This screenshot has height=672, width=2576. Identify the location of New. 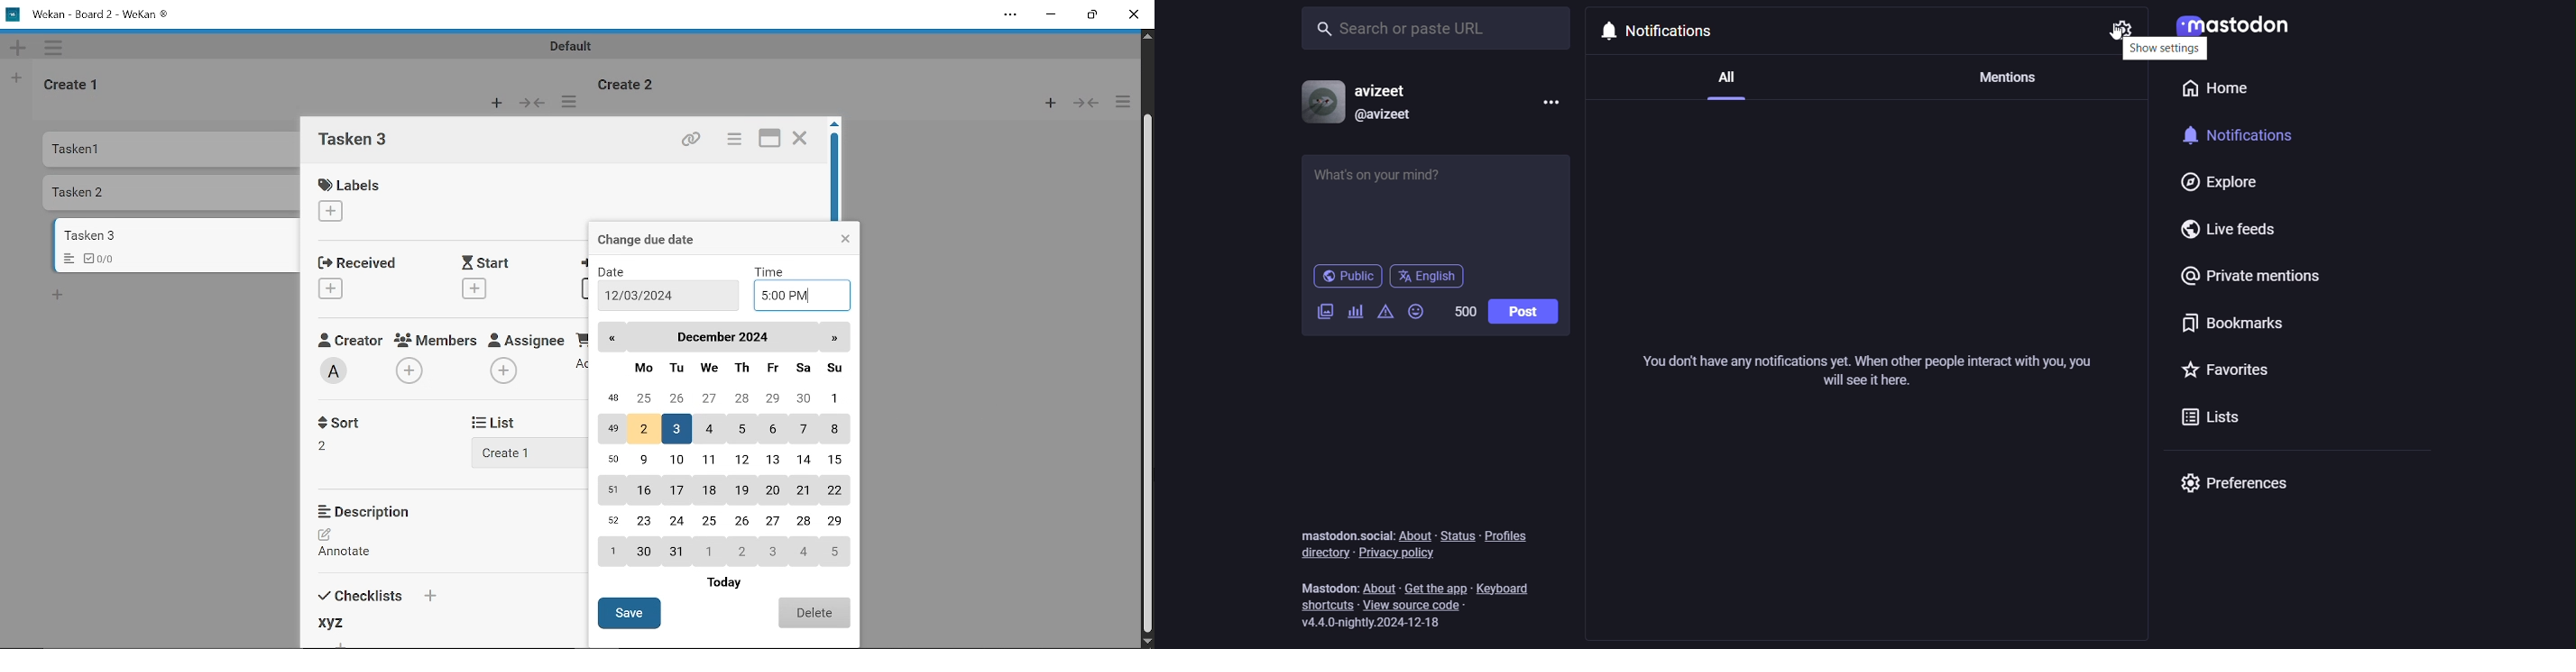
(1045, 105).